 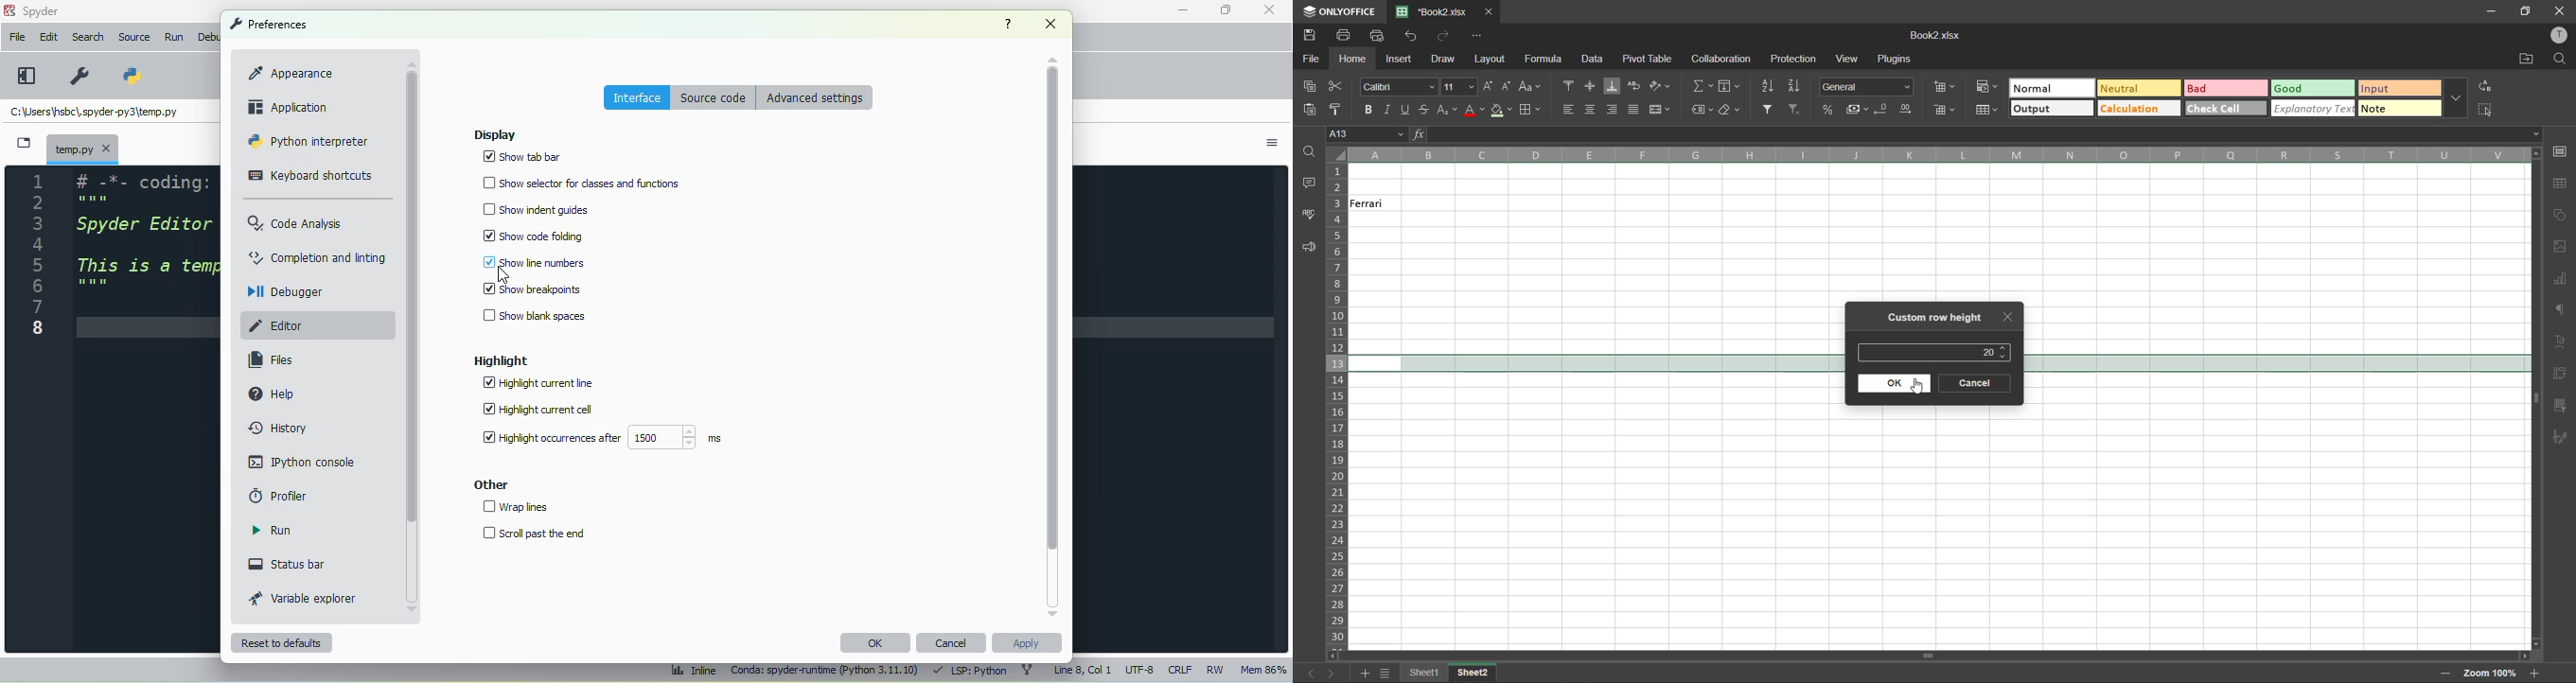 I want to click on percent, so click(x=1830, y=111).